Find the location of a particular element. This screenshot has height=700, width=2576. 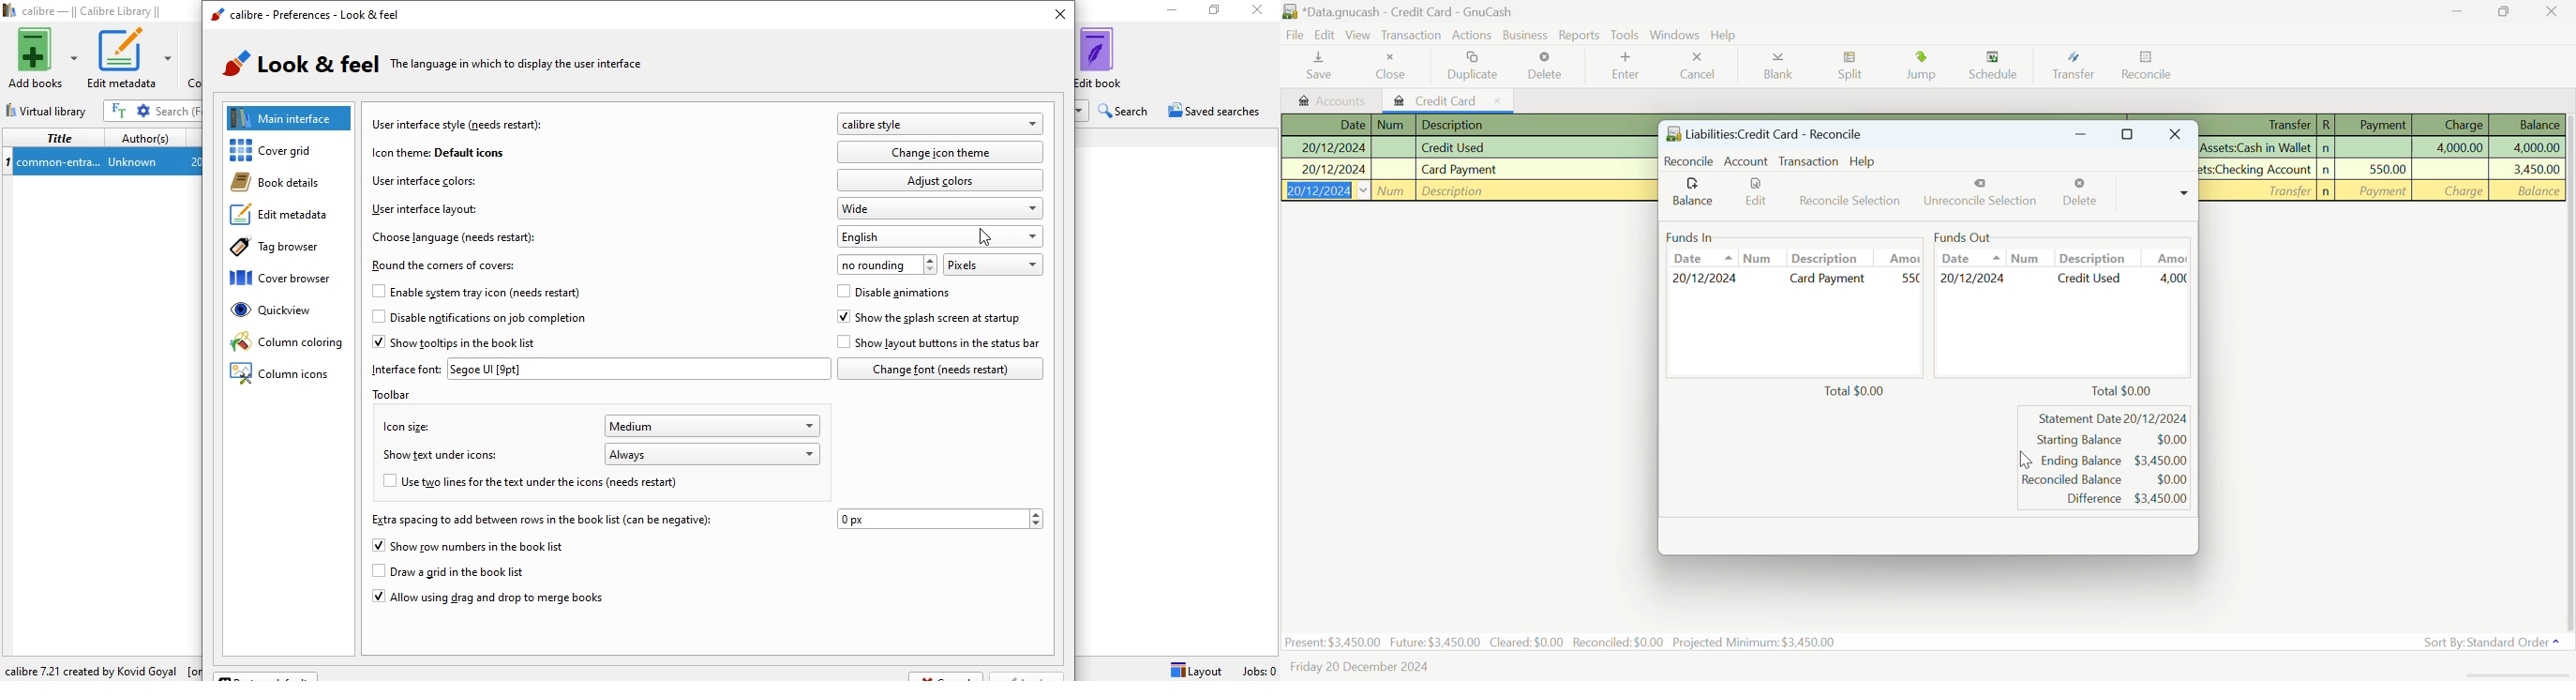

look & feel the language in which to display the user interface is located at coordinates (444, 67).